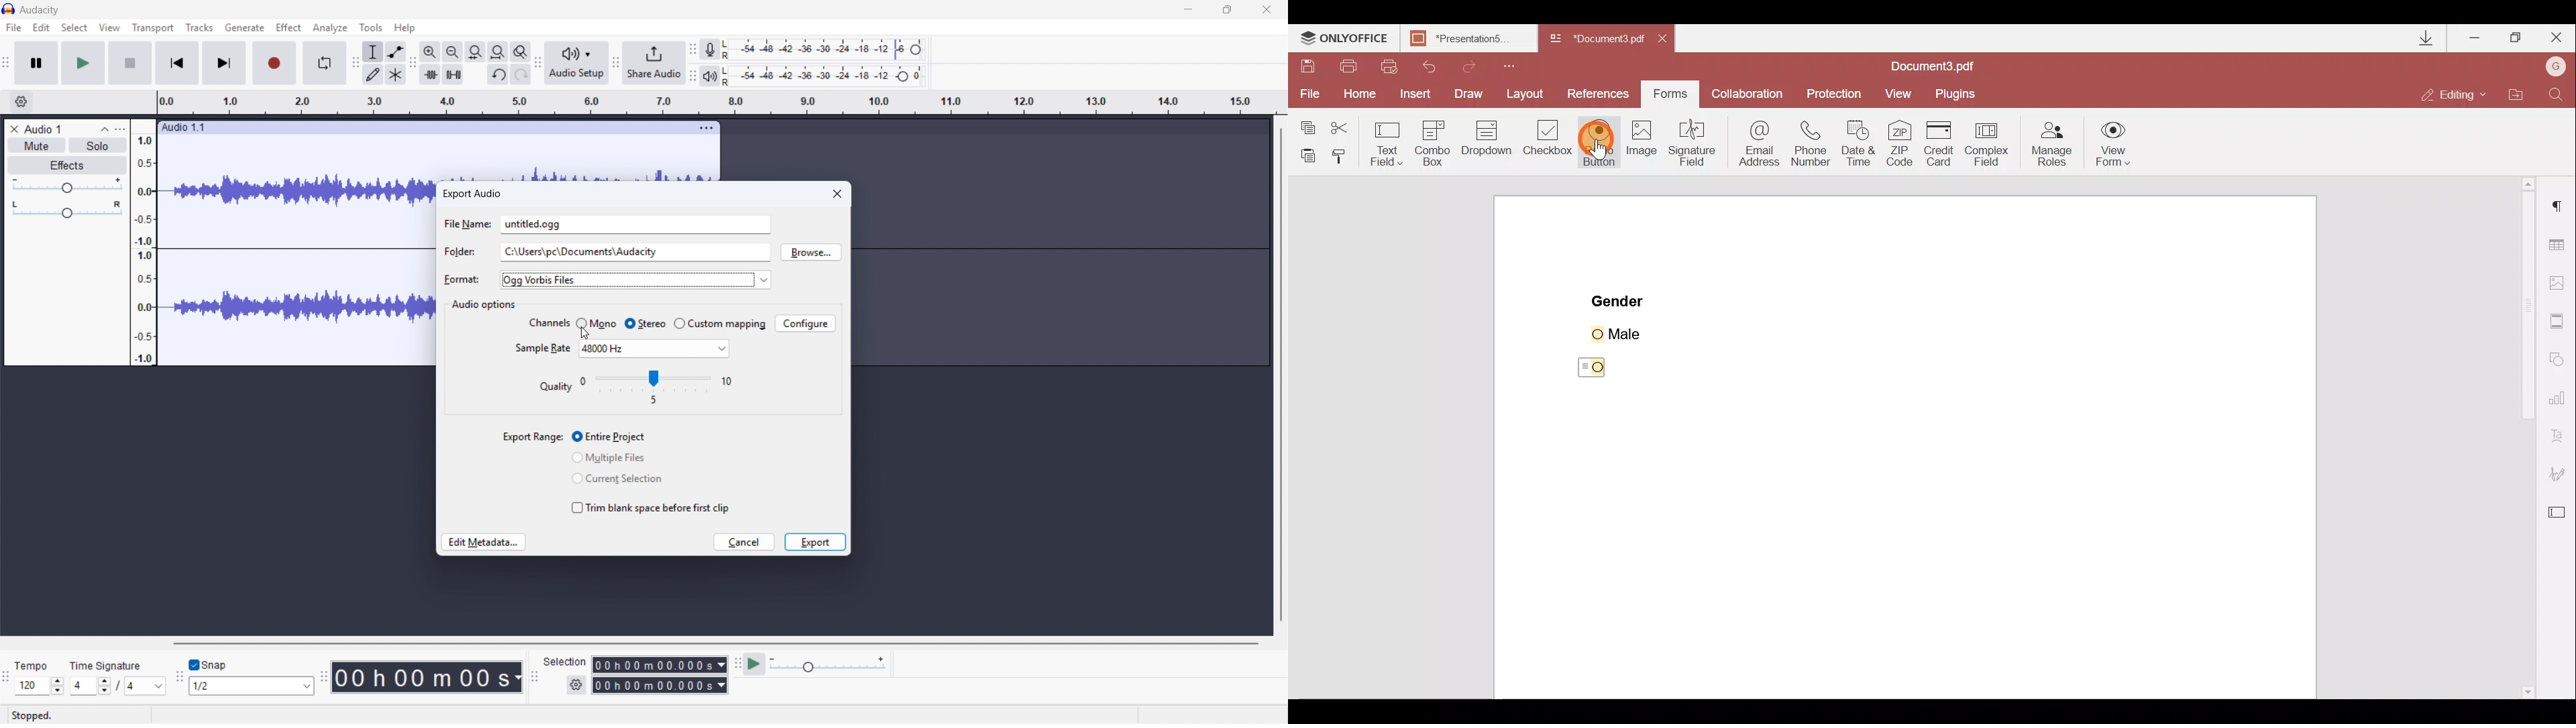 Image resolution: width=2576 pixels, height=728 pixels. Describe the element at coordinates (2557, 38) in the screenshot. I see `Close` at that location.